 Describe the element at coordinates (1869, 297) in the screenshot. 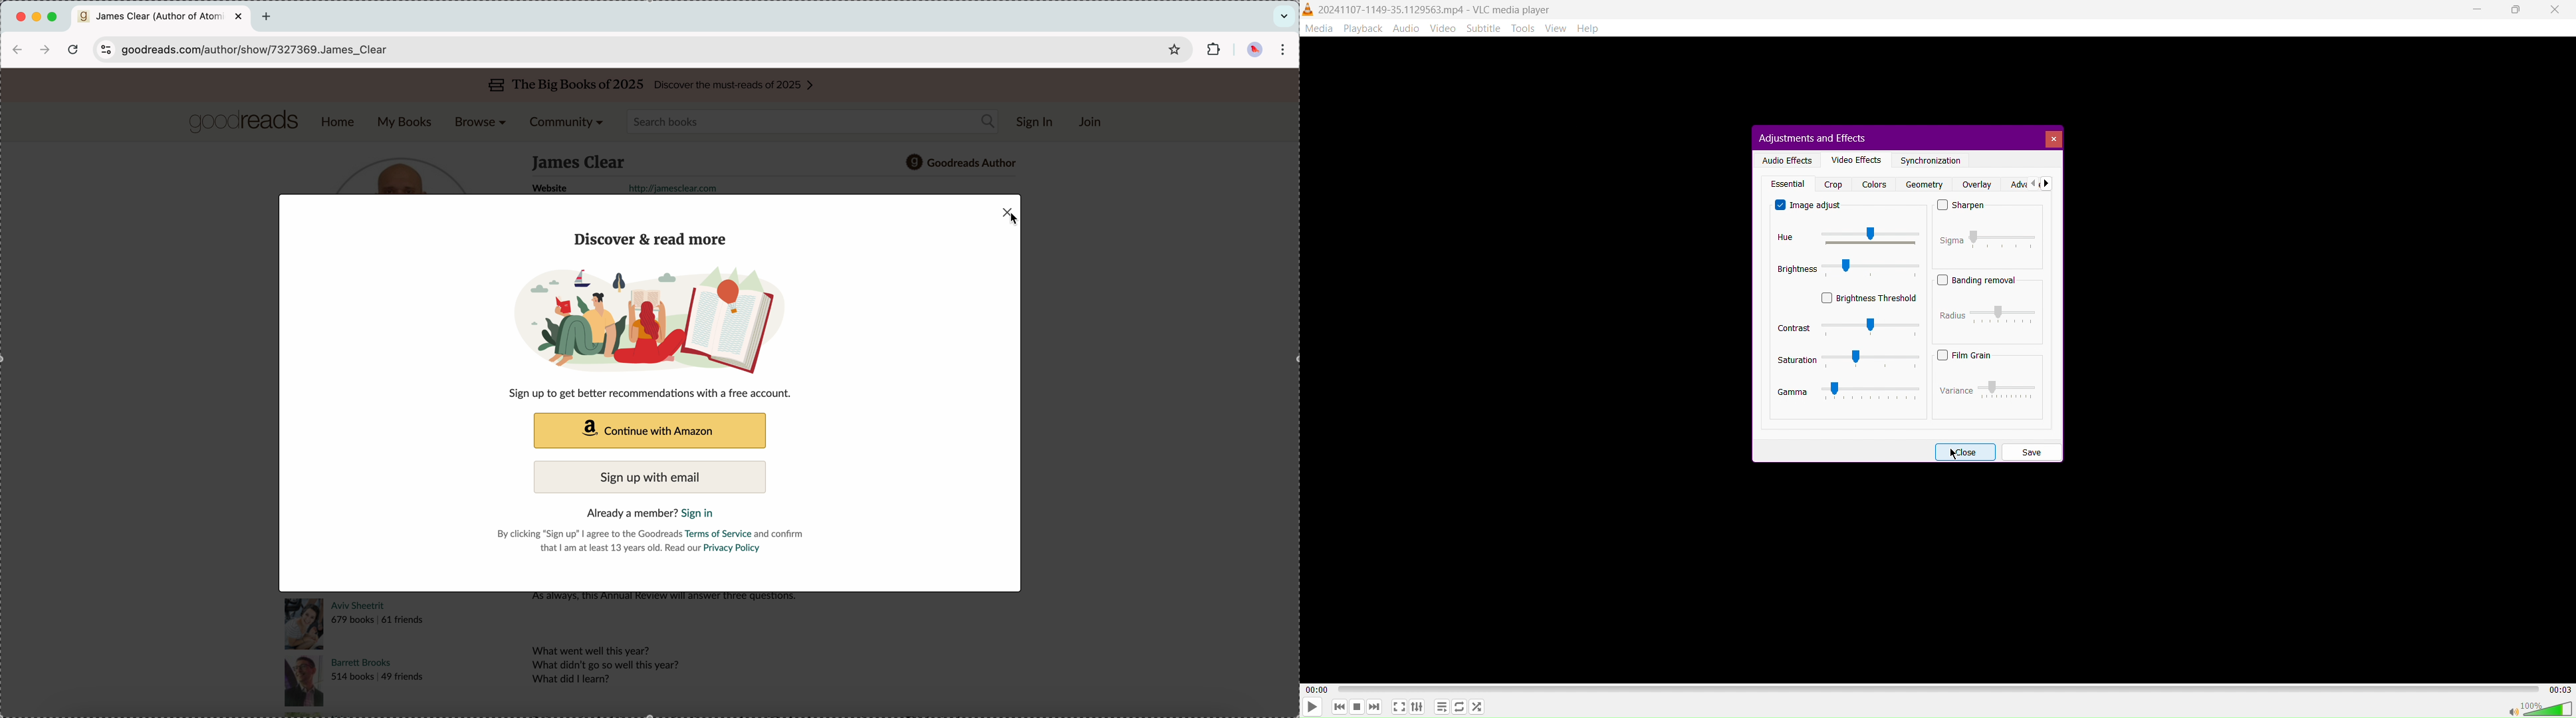

I see `Brightness Threshold` at that location.